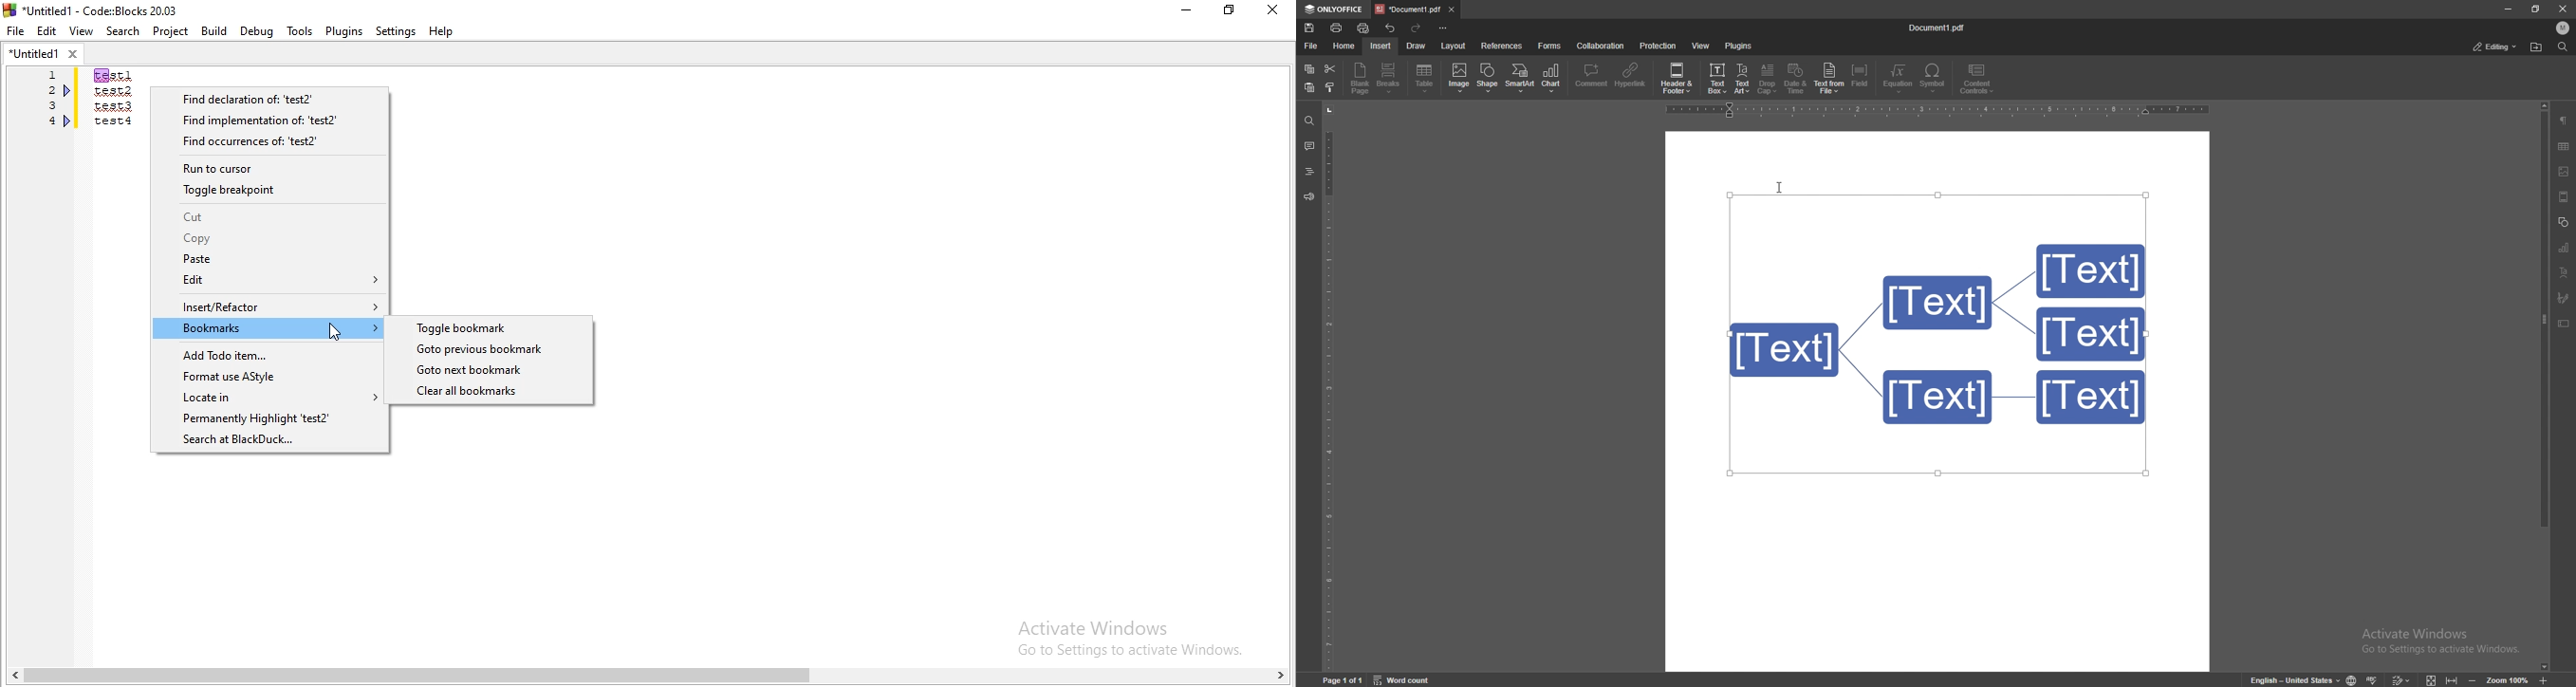 This screenshot has width=2576, height=700. Describe the element at coordinates (271, 239) in the screenshot. I see `Copy` at that location.